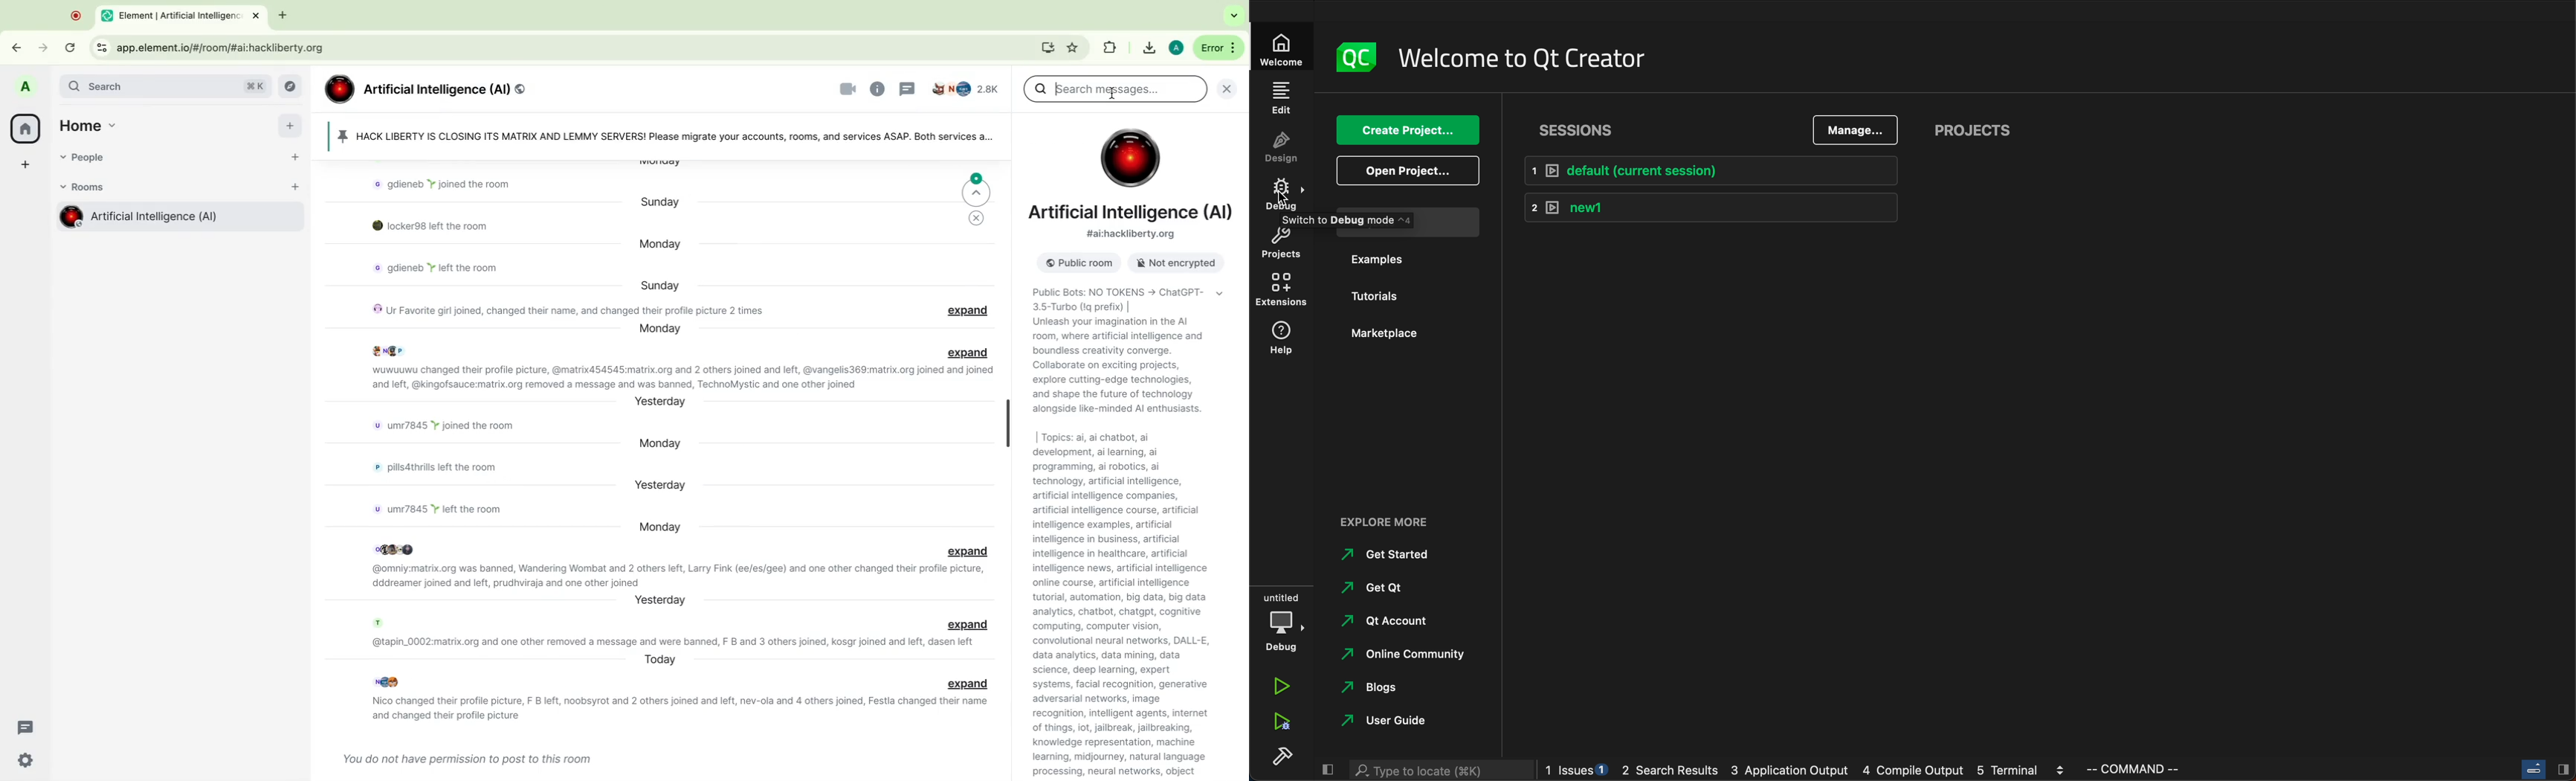 This screenshot has height=784, width=2576. Describe the element at coordinates (1171, 264) in the screenshot. I see `not encrypted` at that location.